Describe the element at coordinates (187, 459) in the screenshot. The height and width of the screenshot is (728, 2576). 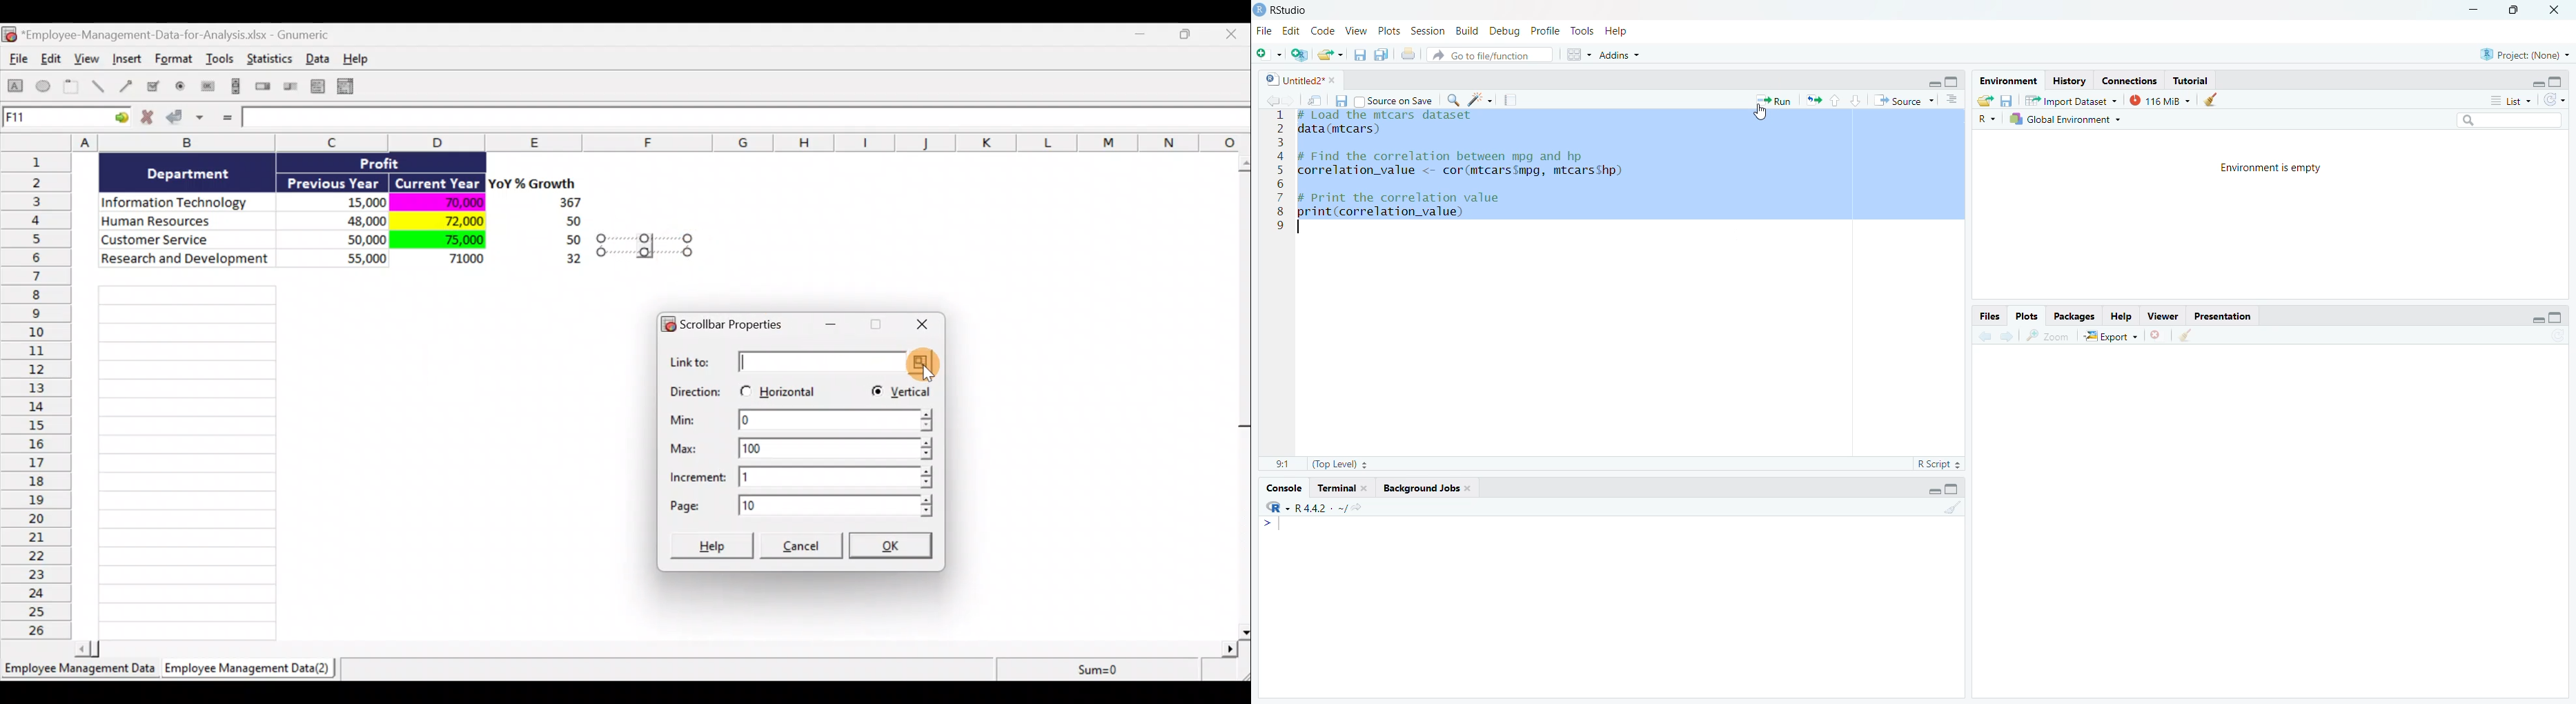
I see `Cells` at that location.